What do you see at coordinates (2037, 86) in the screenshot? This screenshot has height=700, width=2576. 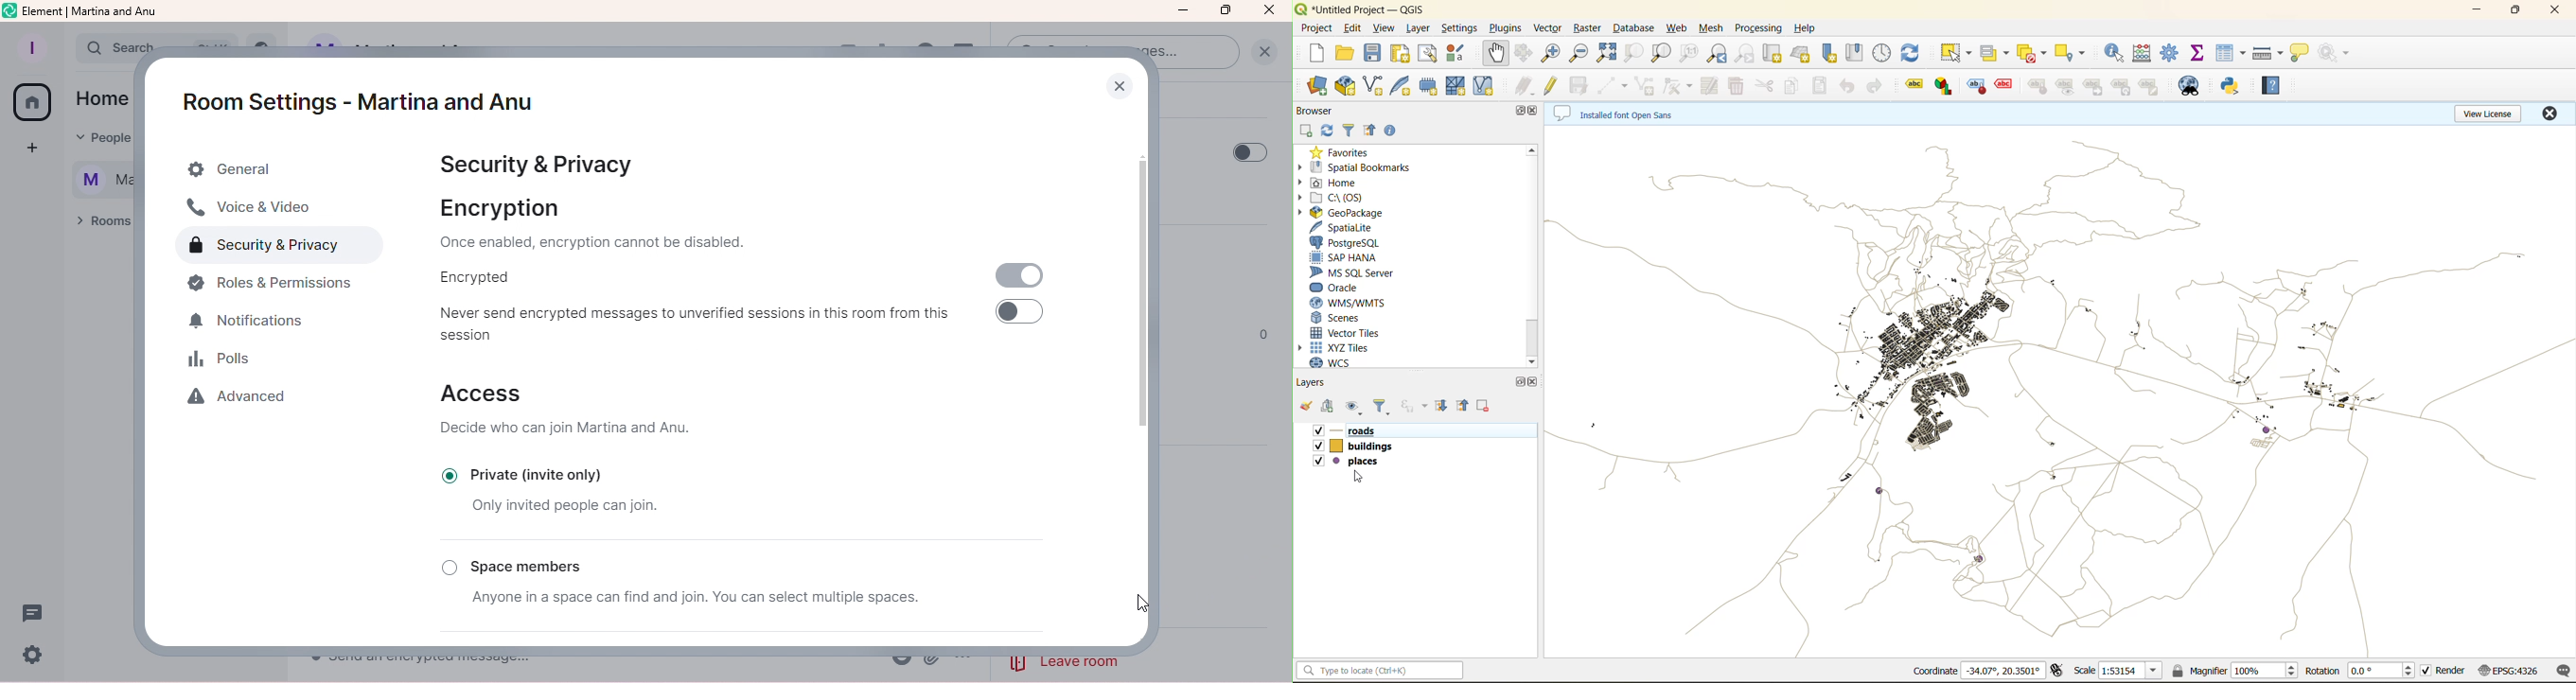 I see `pin/unpin labels and diagrams` at bounding box center [2037, 86].